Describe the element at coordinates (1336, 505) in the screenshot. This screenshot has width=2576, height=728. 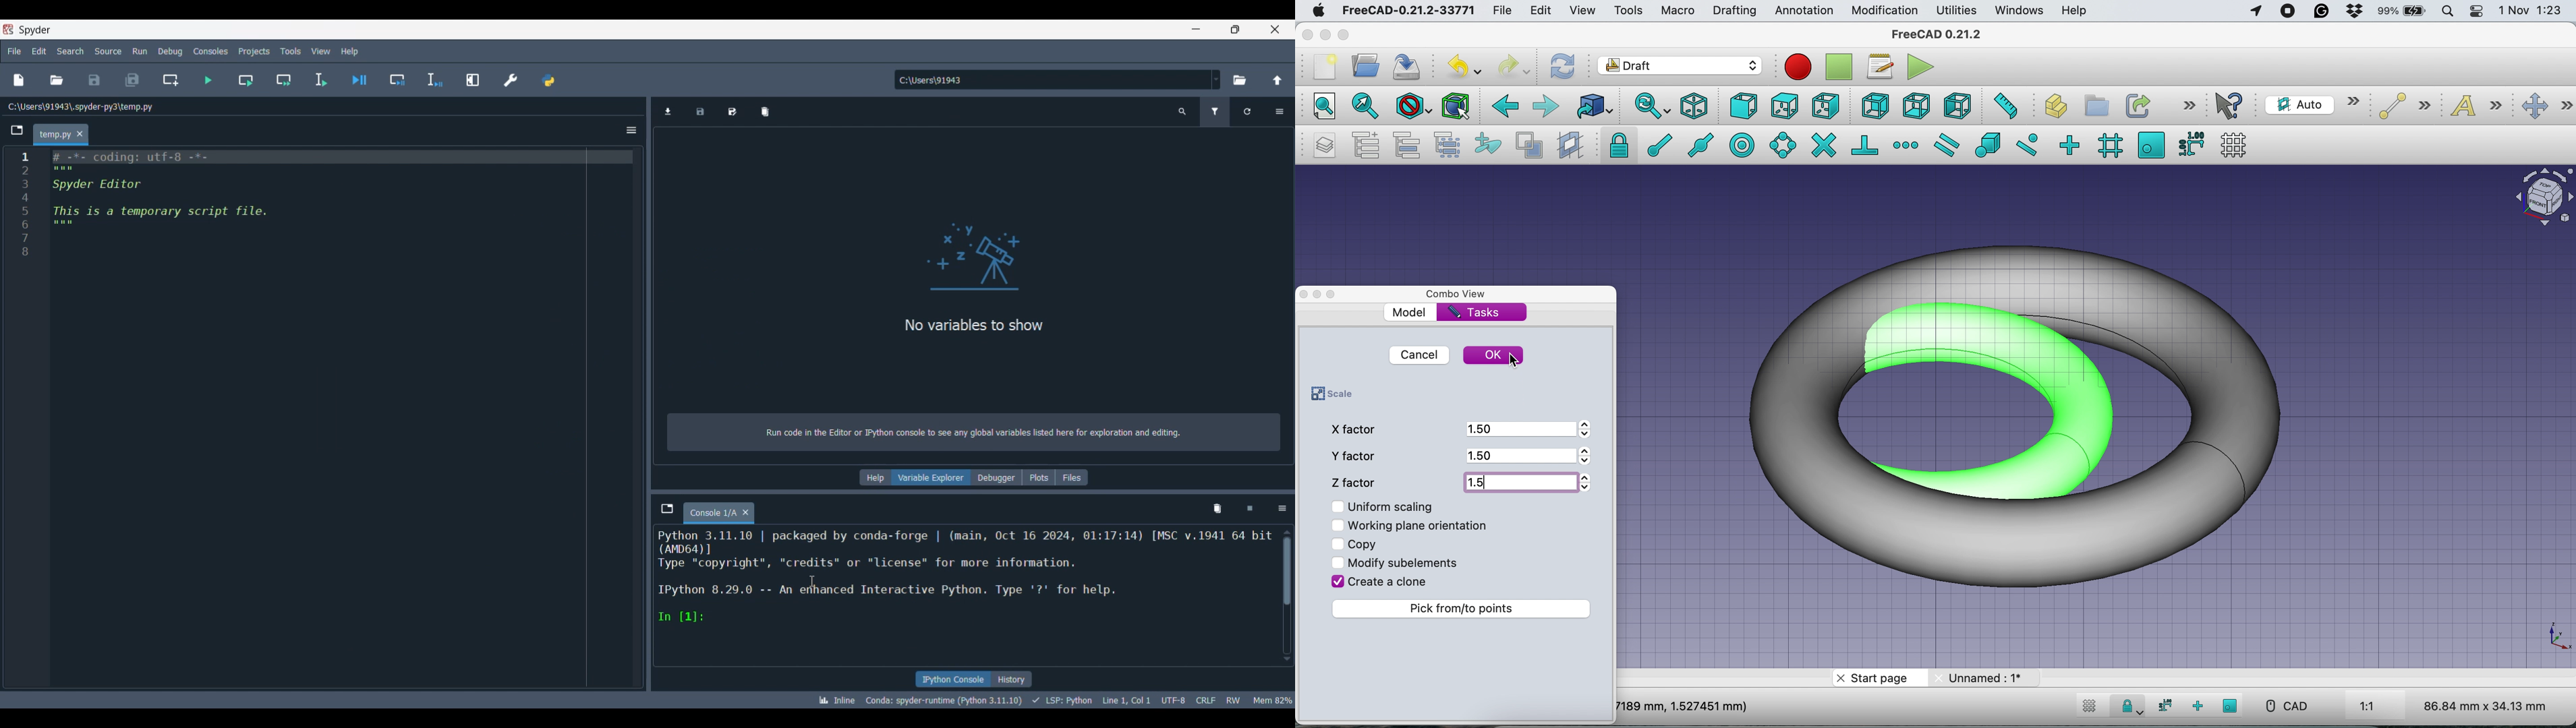
I see `Checkbox` at that location.